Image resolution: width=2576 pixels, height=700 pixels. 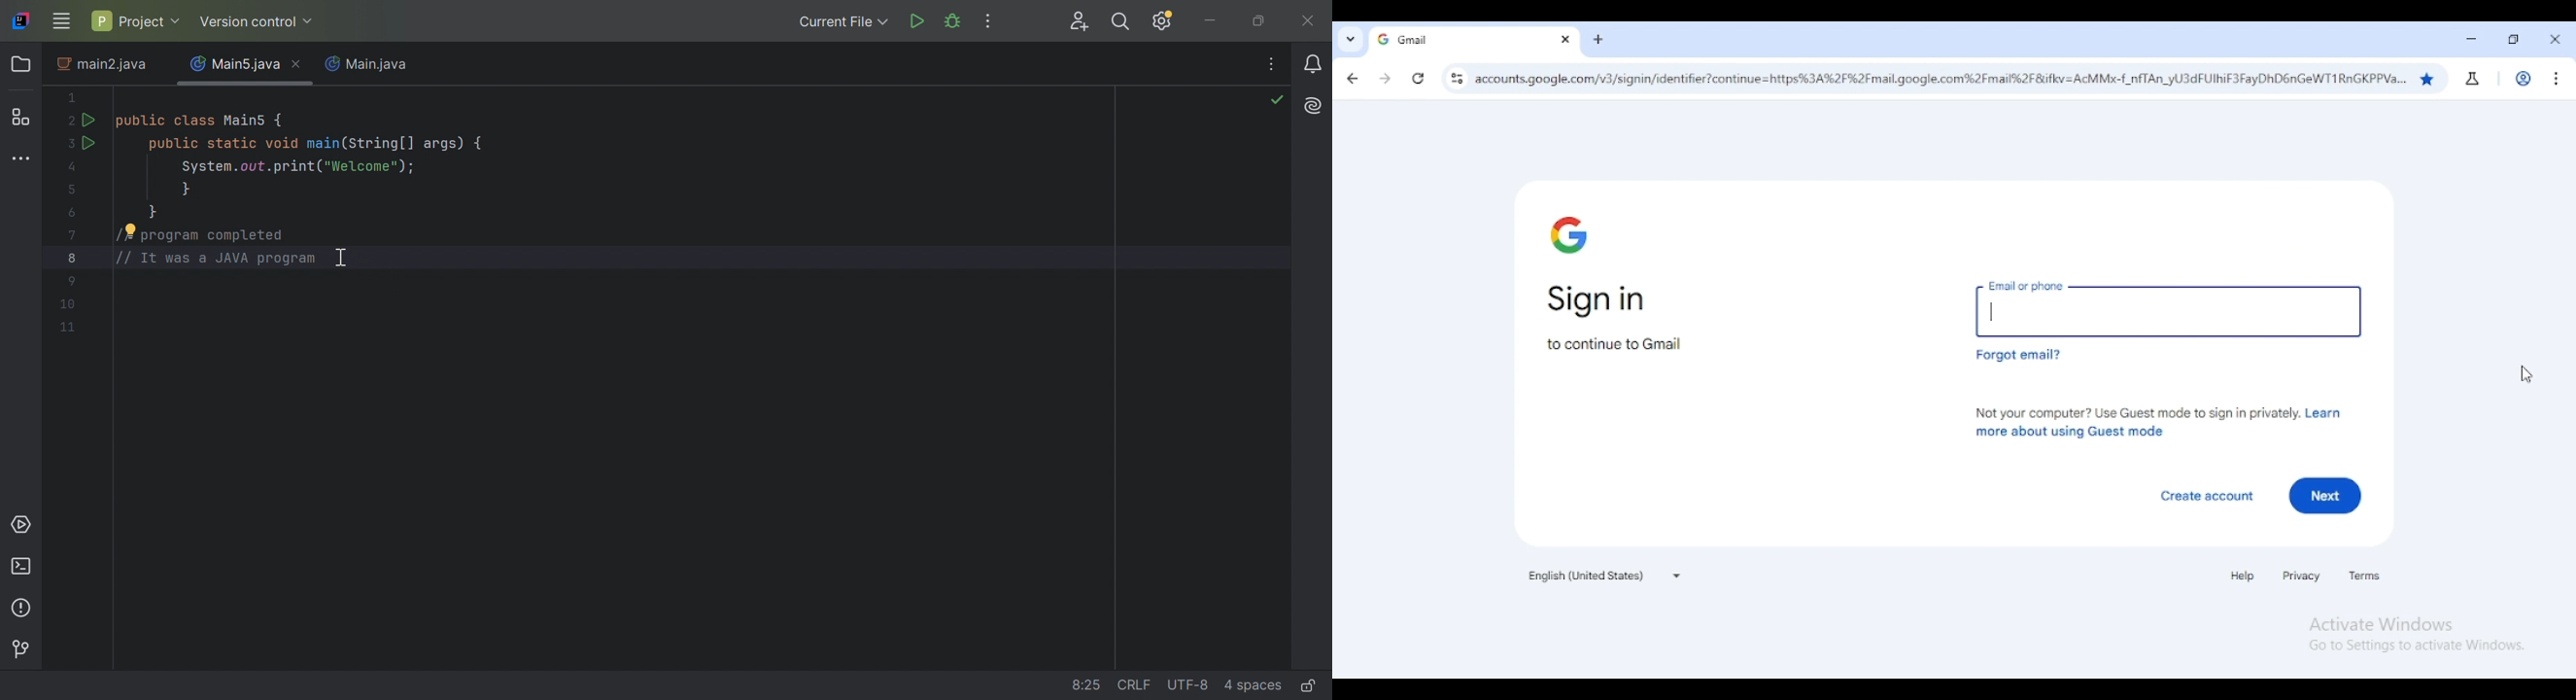 I want to click on More Actions, so click(x=990, y=21).